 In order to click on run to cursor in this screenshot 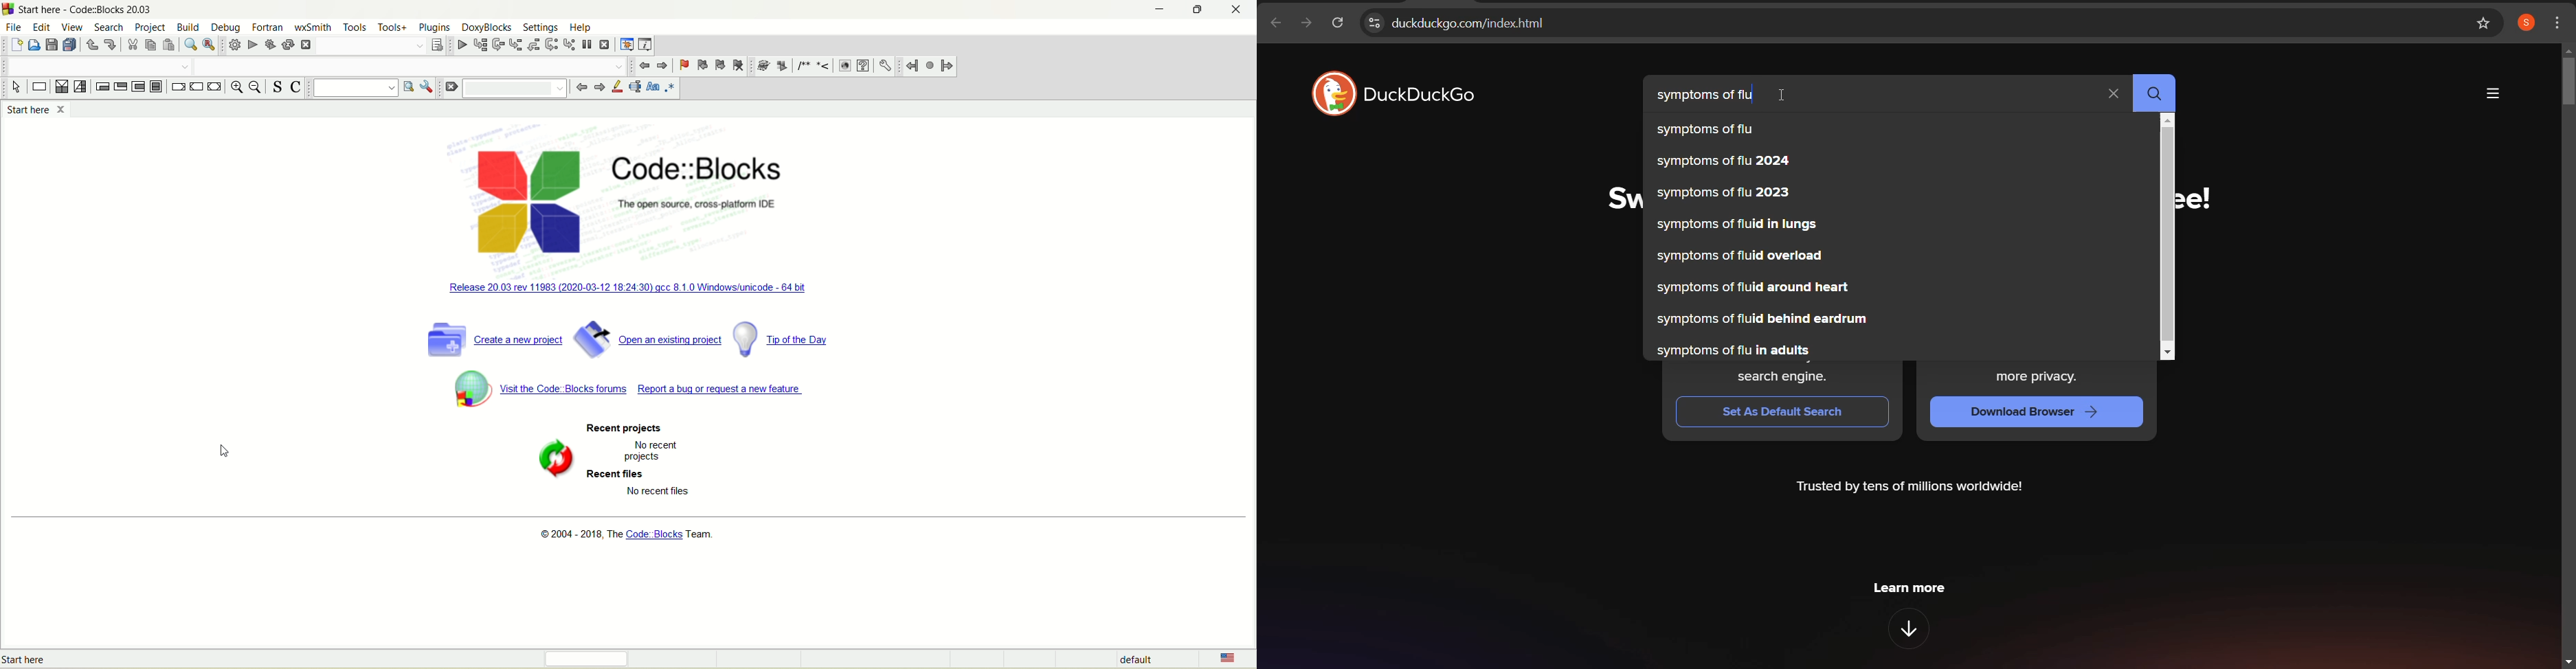, I will do `click(482, 45)`.